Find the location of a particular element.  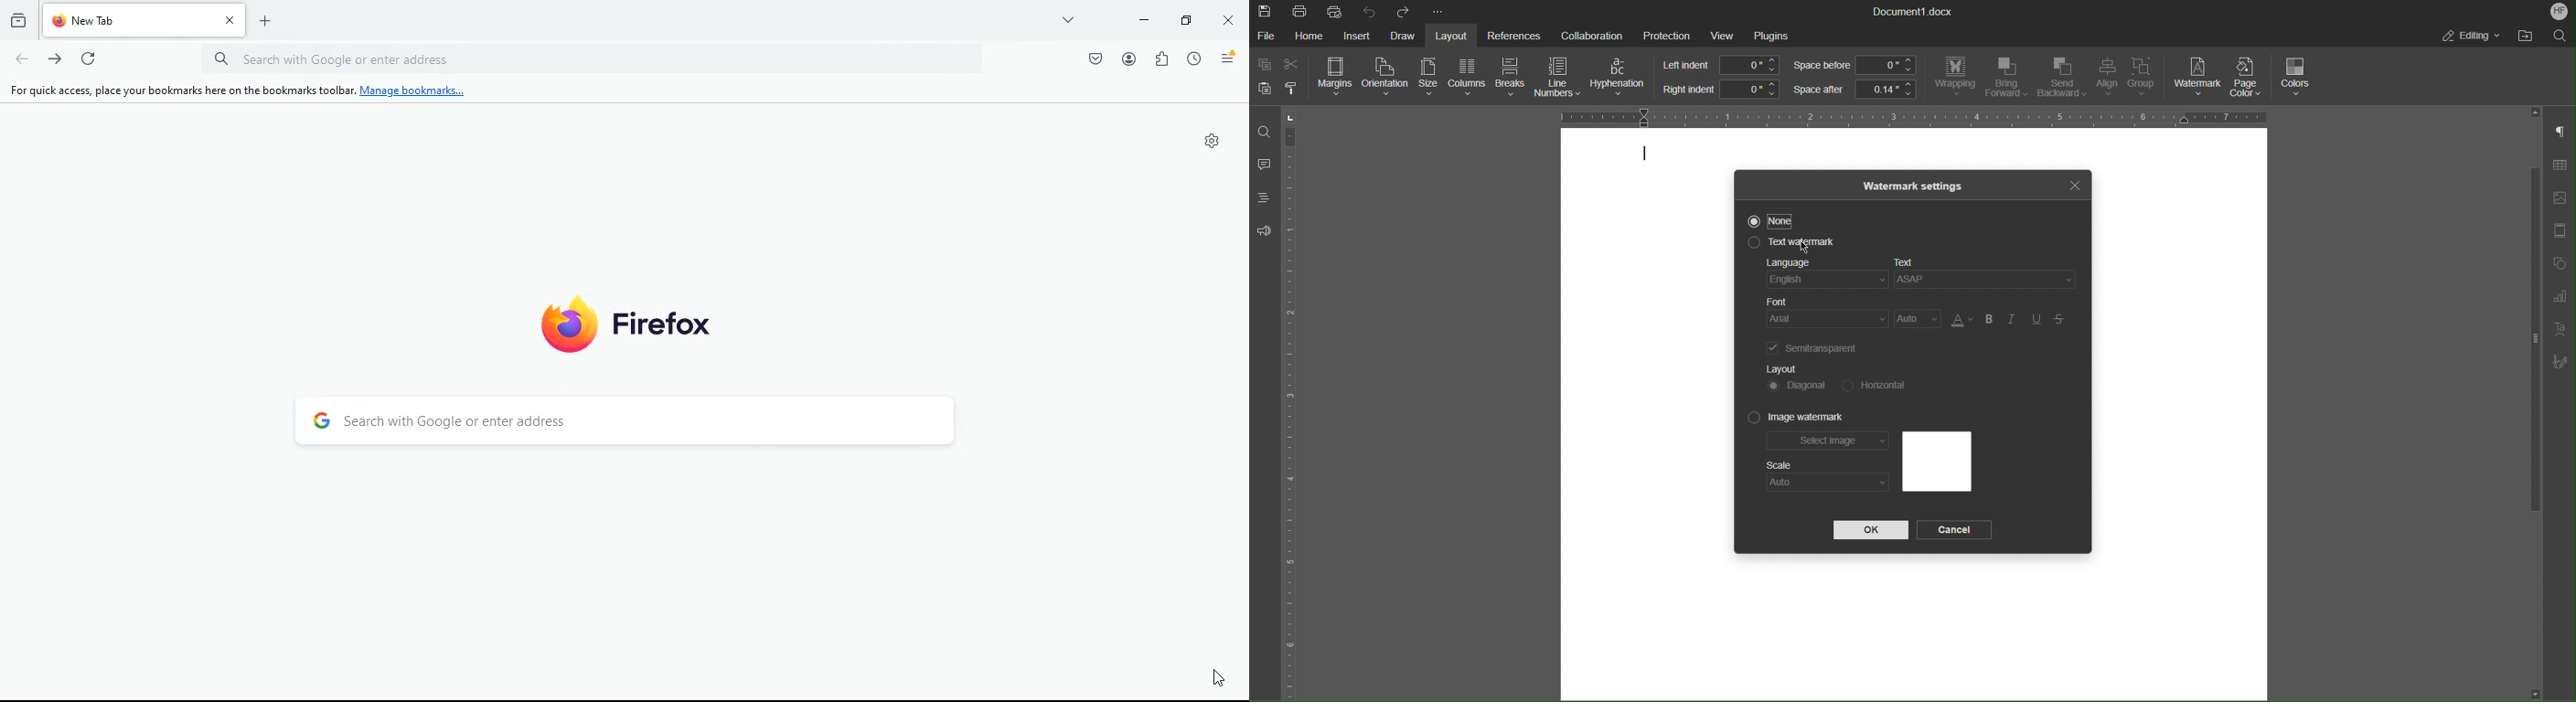

Semitransparent is located at coordinates (1815, 348).